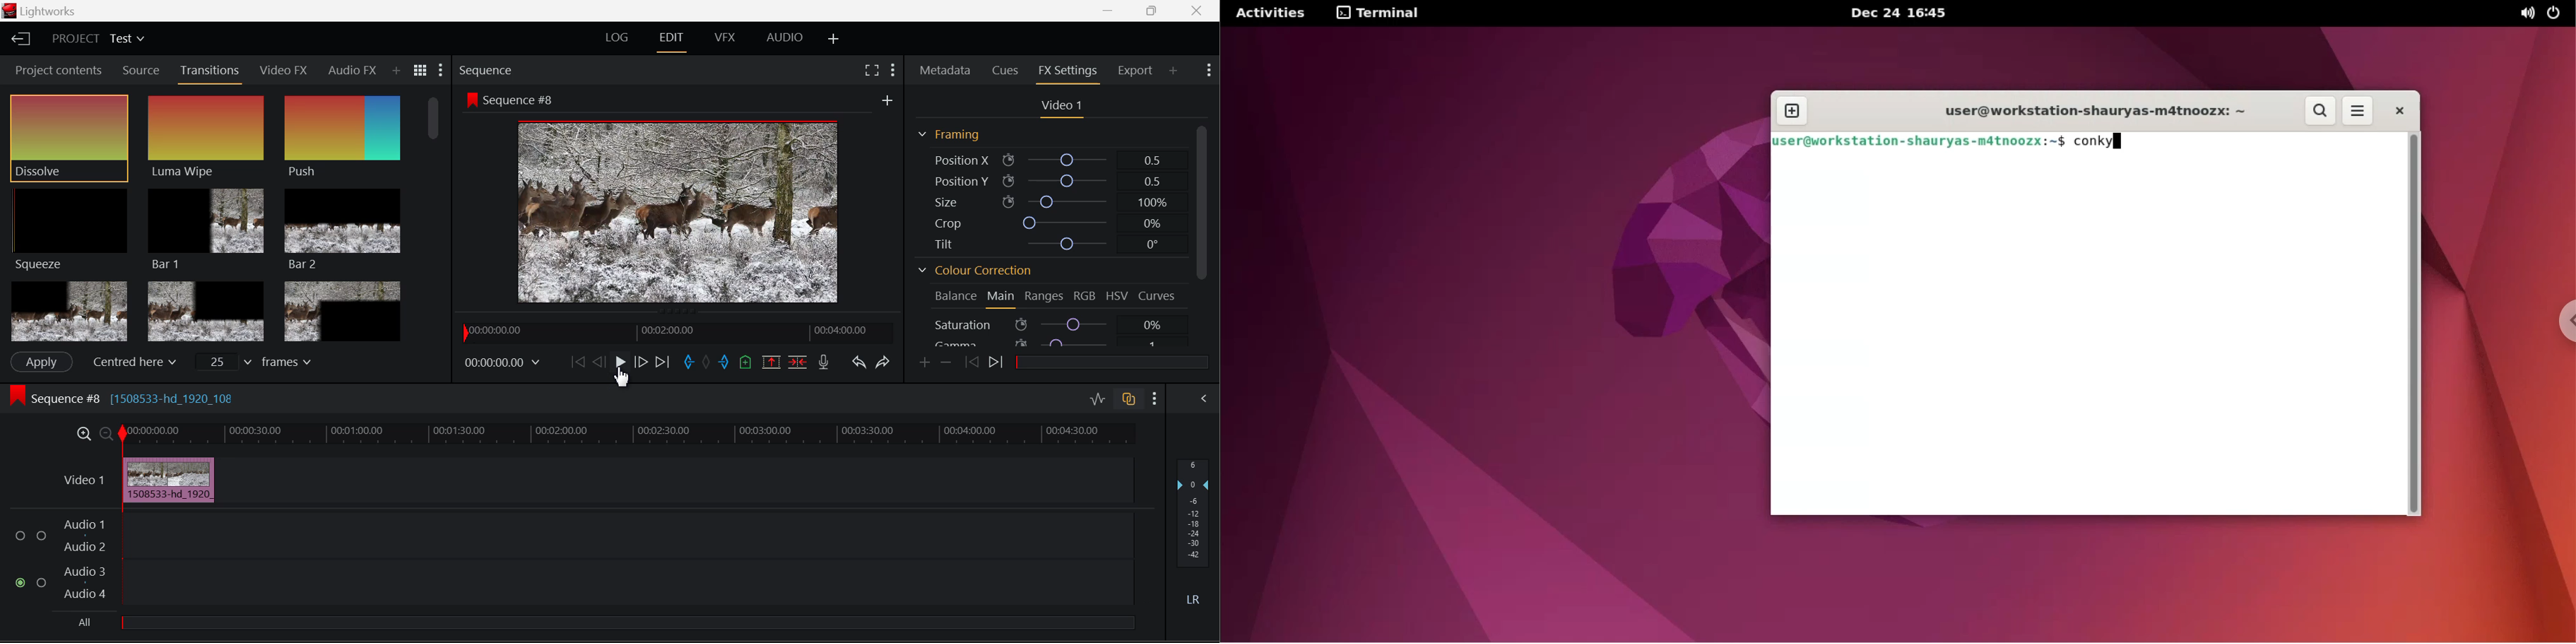 The width and height of the screenshot is (2576, 644). Describe the element at coordinates (97, 37) in the screenshot. I see `Project Title` at that location.